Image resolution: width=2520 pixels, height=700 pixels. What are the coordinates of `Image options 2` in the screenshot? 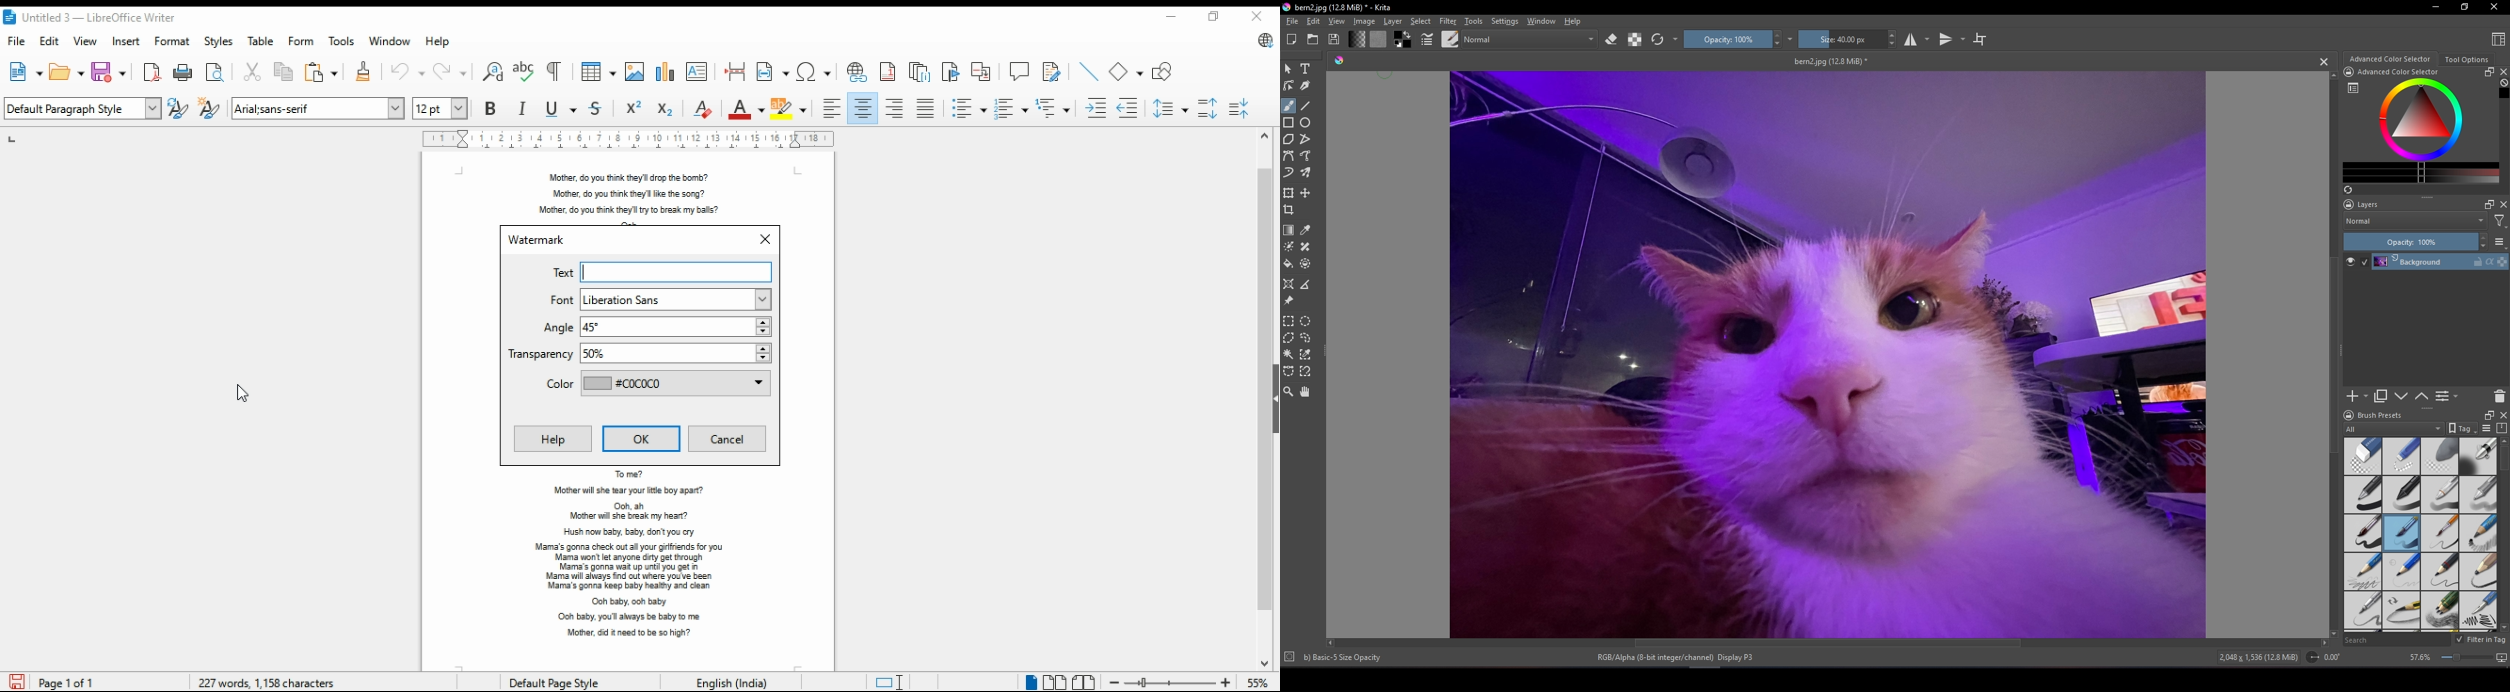 It's located at (1793, 38).